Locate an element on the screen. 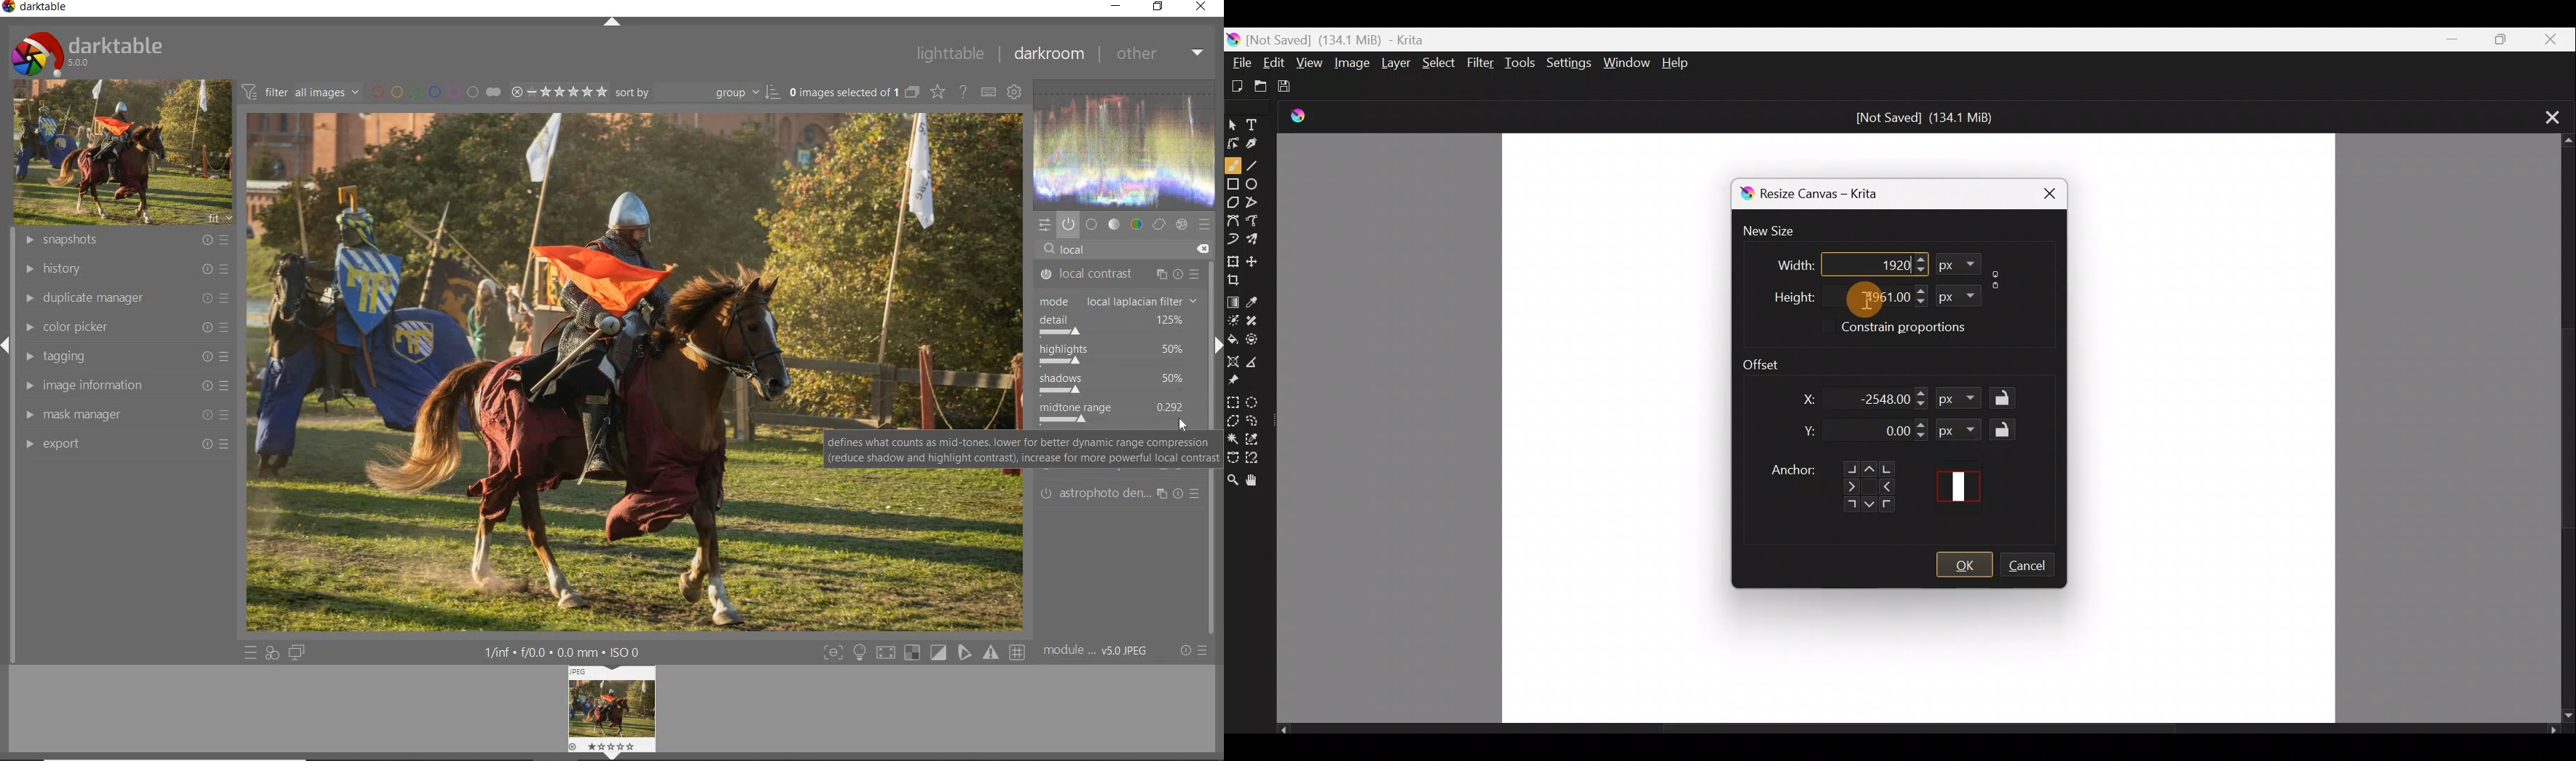  Scroll bar is located at coordinates (2562, 429).